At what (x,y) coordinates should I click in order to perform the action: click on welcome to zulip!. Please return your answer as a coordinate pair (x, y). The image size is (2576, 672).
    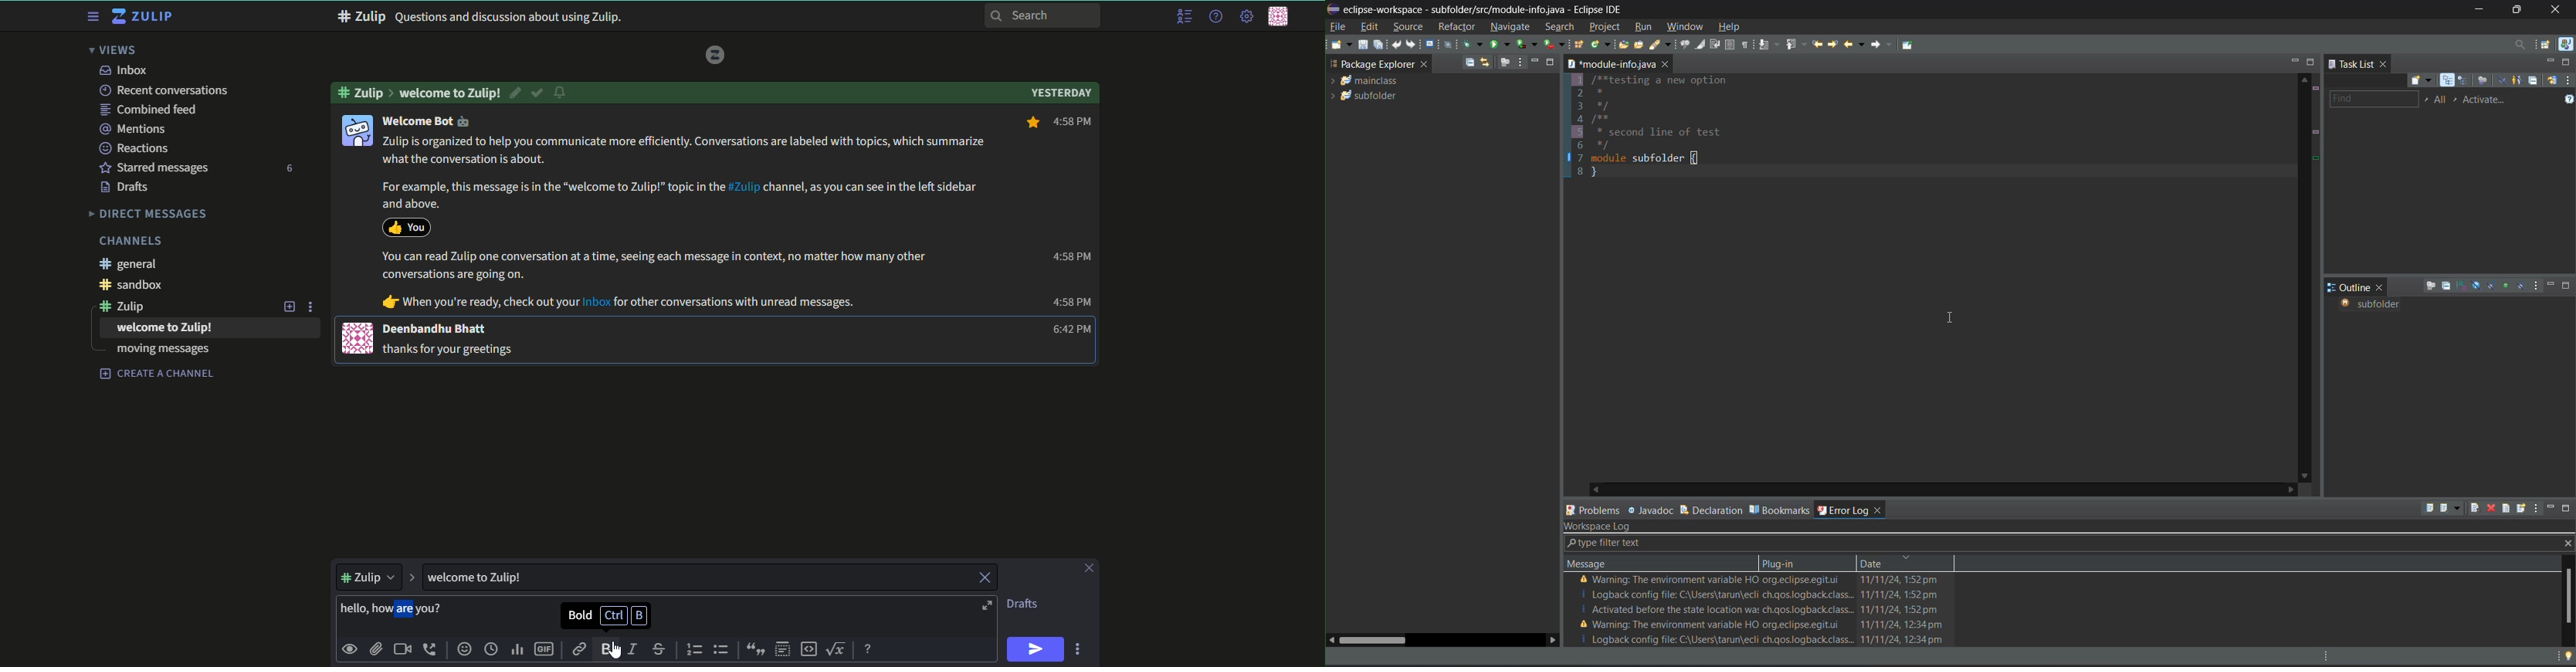
    Looking at the image, I should click on (165, 328).